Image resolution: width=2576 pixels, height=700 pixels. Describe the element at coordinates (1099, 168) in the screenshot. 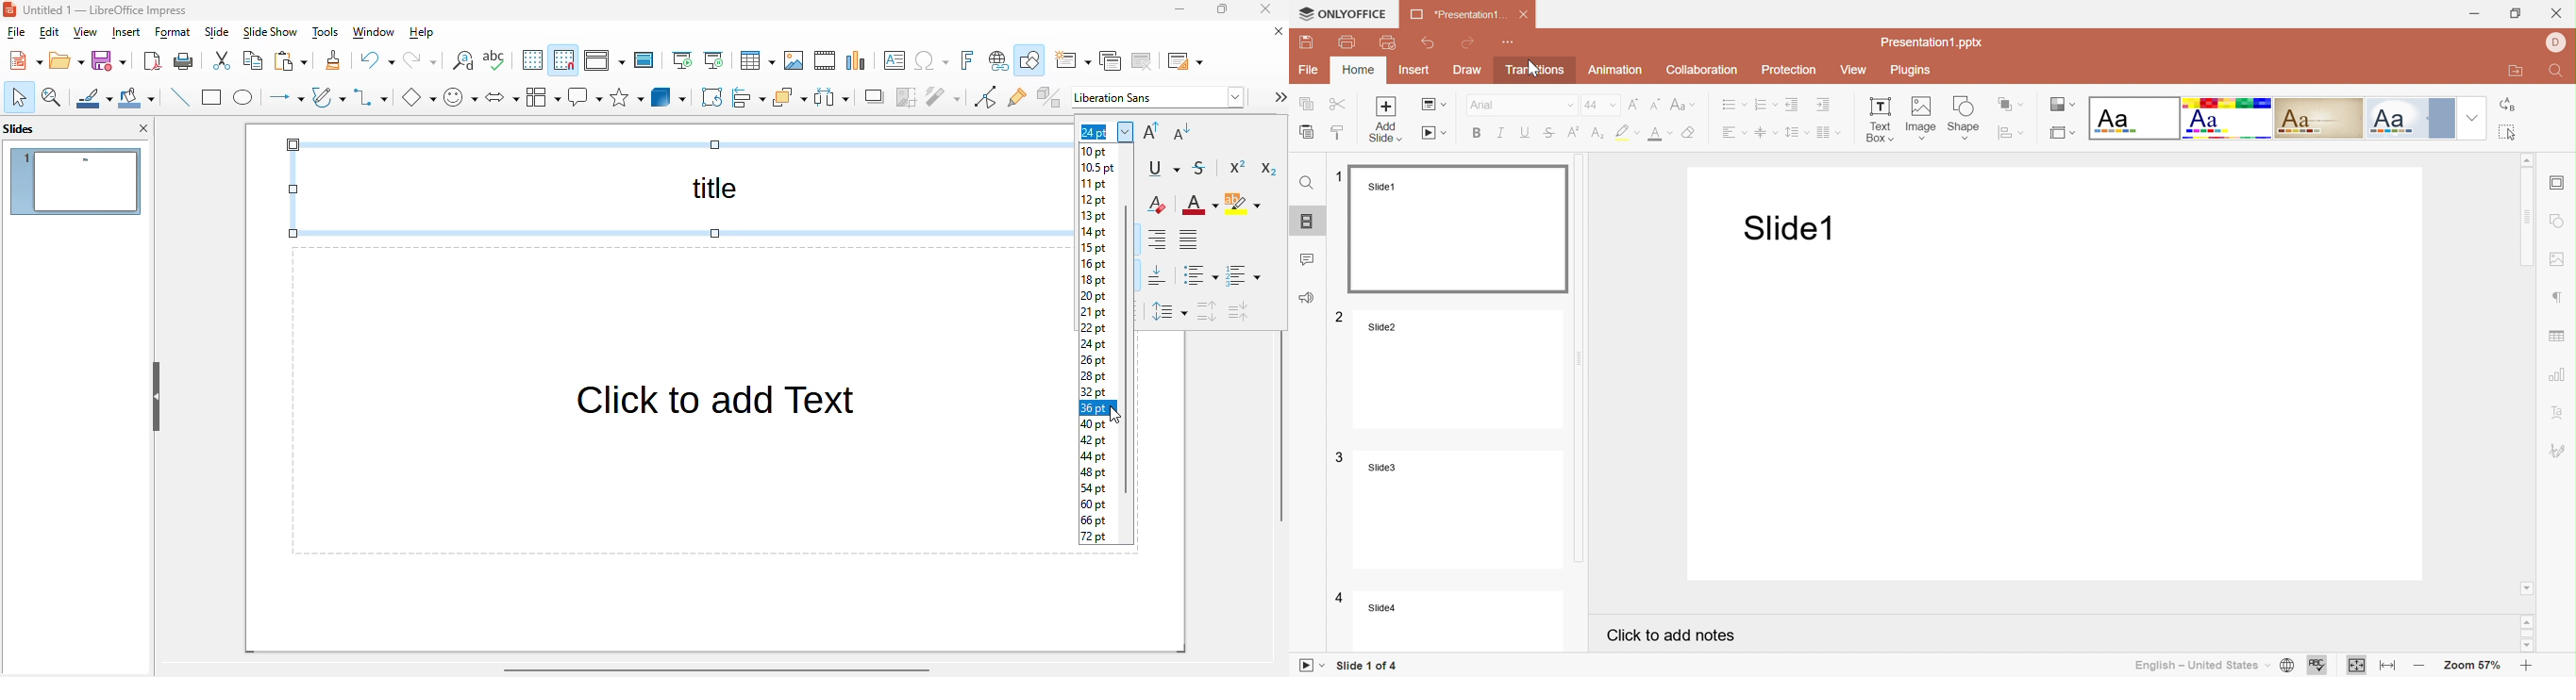

I see `10.5 pt` at that location.